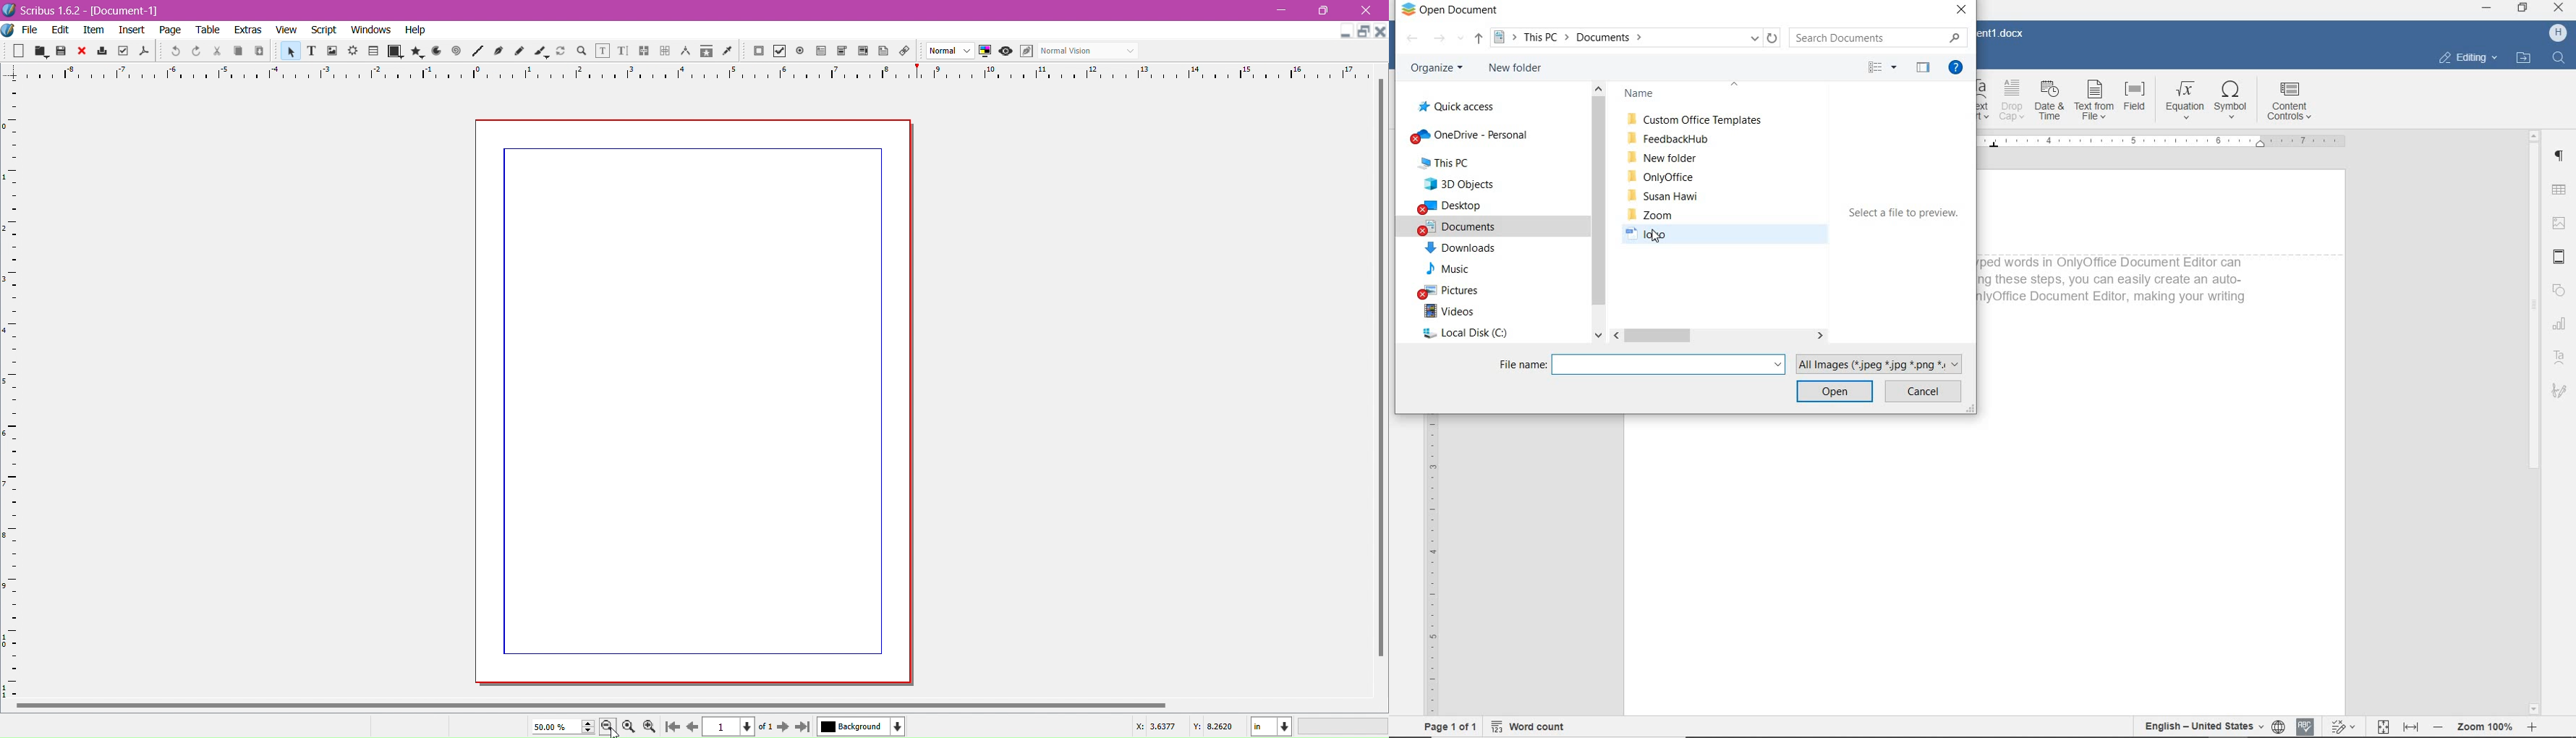 The height and width of the screenshot is (756, 2576). I want to click on PDF List Box, so click(864, 51).